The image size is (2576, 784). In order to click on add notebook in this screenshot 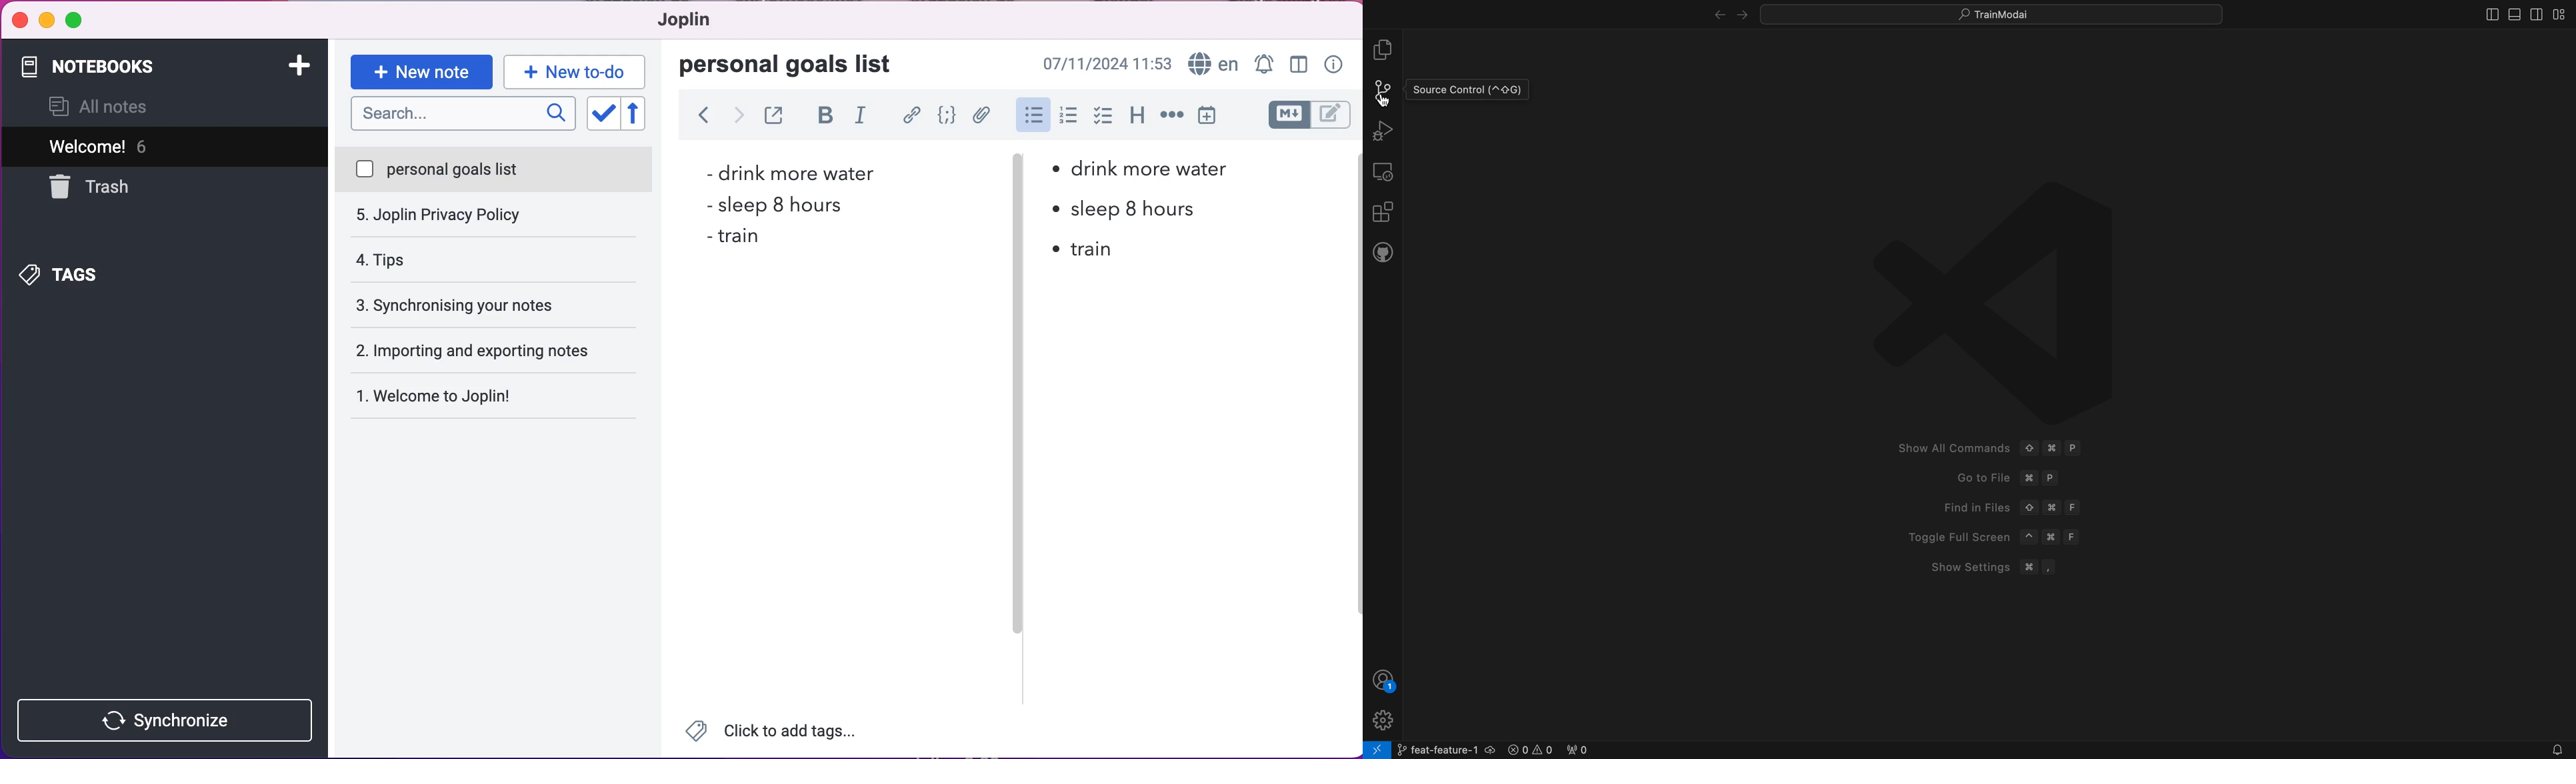, I will do `click(301, 68)`.